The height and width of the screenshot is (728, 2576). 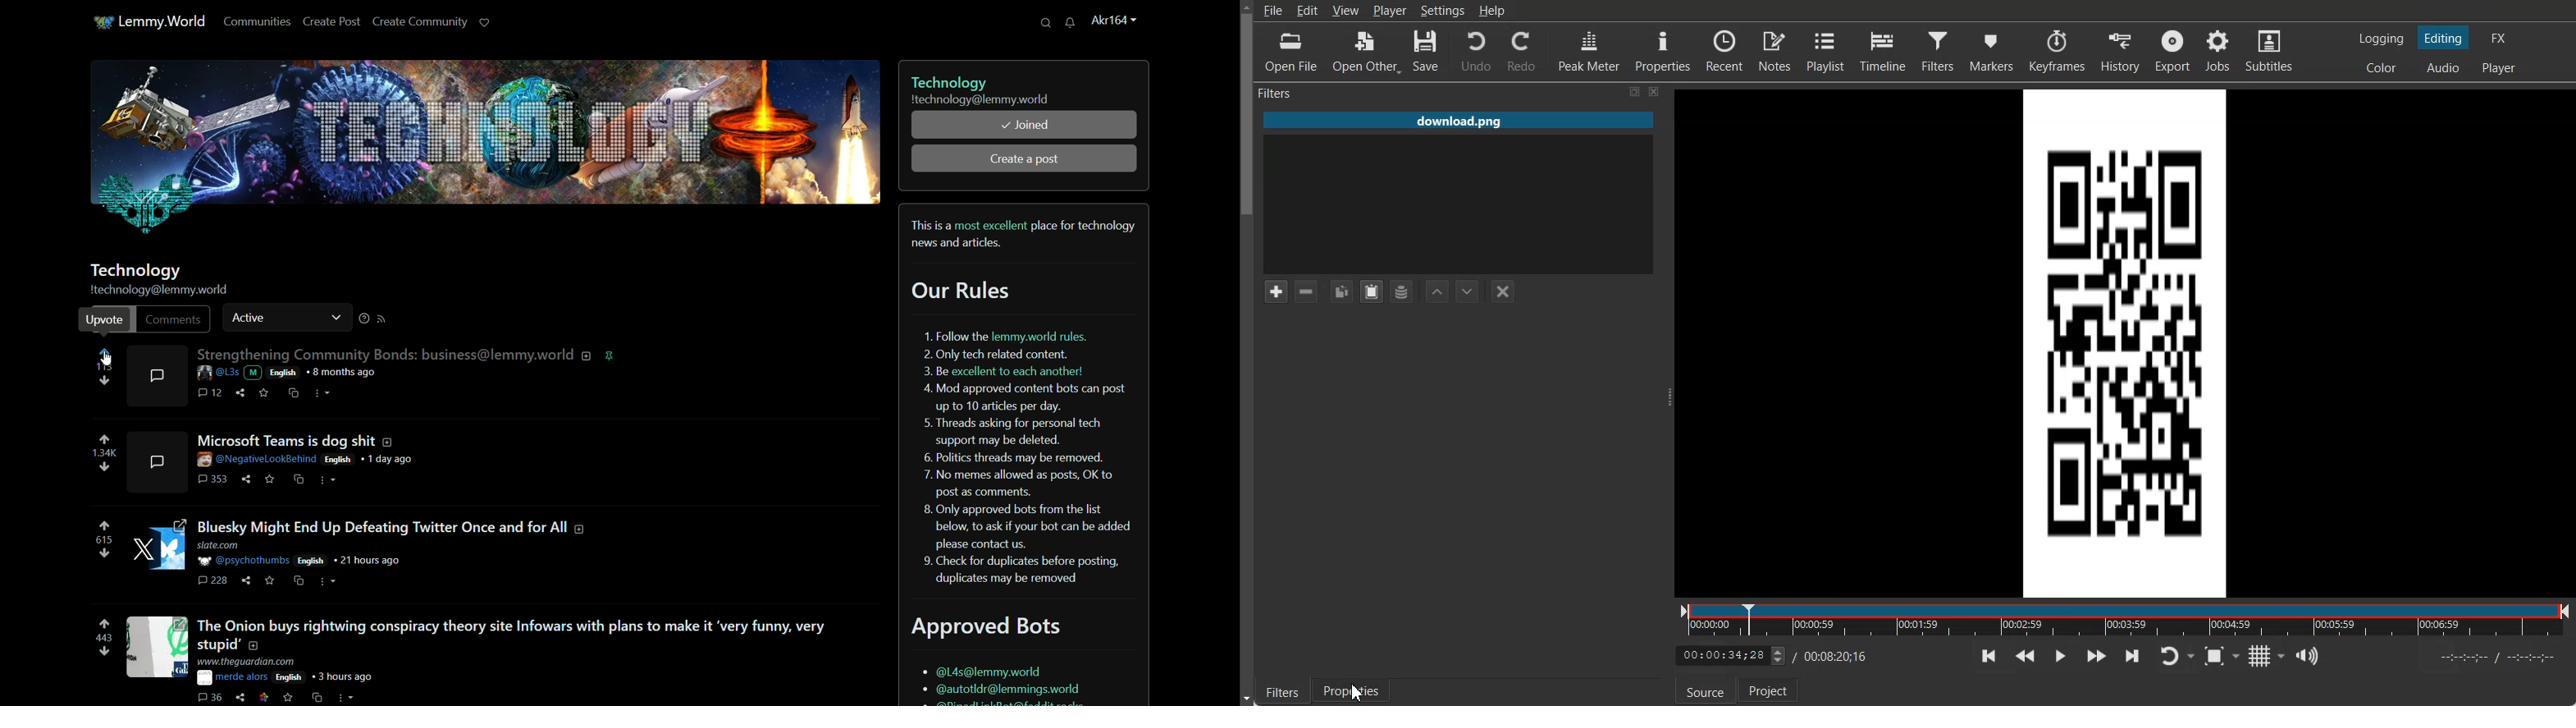 What do you see at coordinates (270, 580) in the screenshot?
I see `save` at bounding box center [270, 580].